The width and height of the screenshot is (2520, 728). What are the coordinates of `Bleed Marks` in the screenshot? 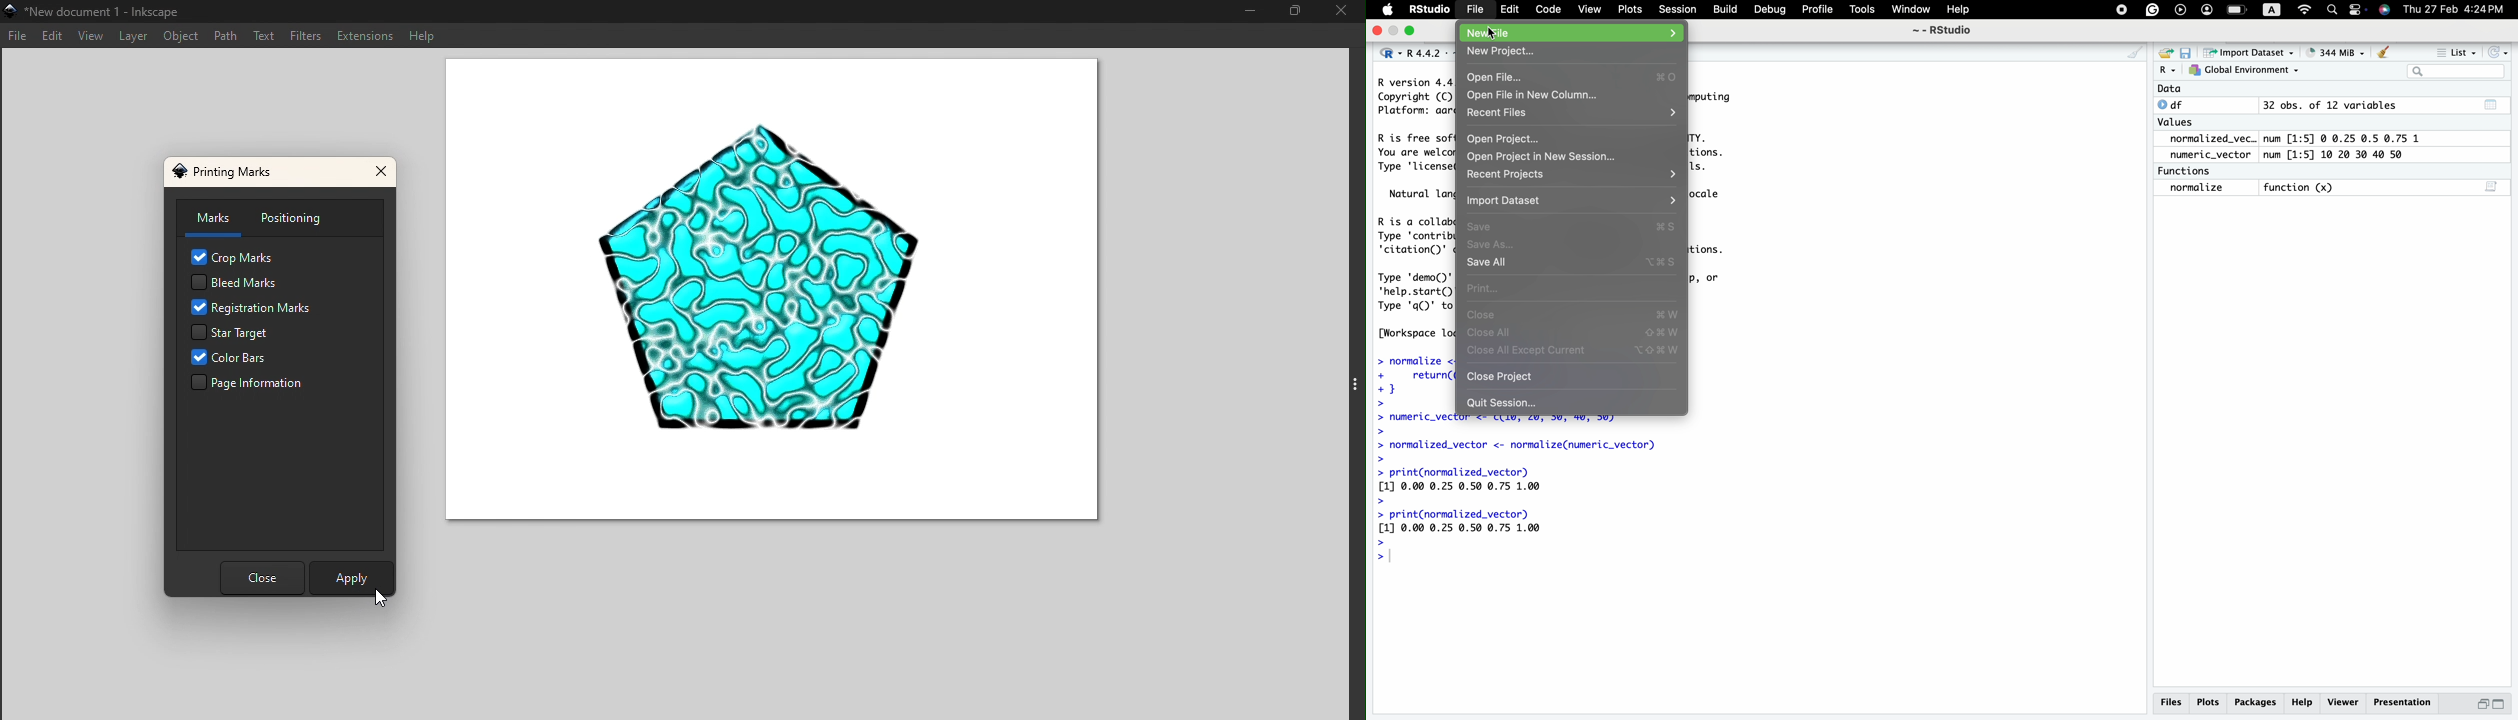 It's located at (238, 283).